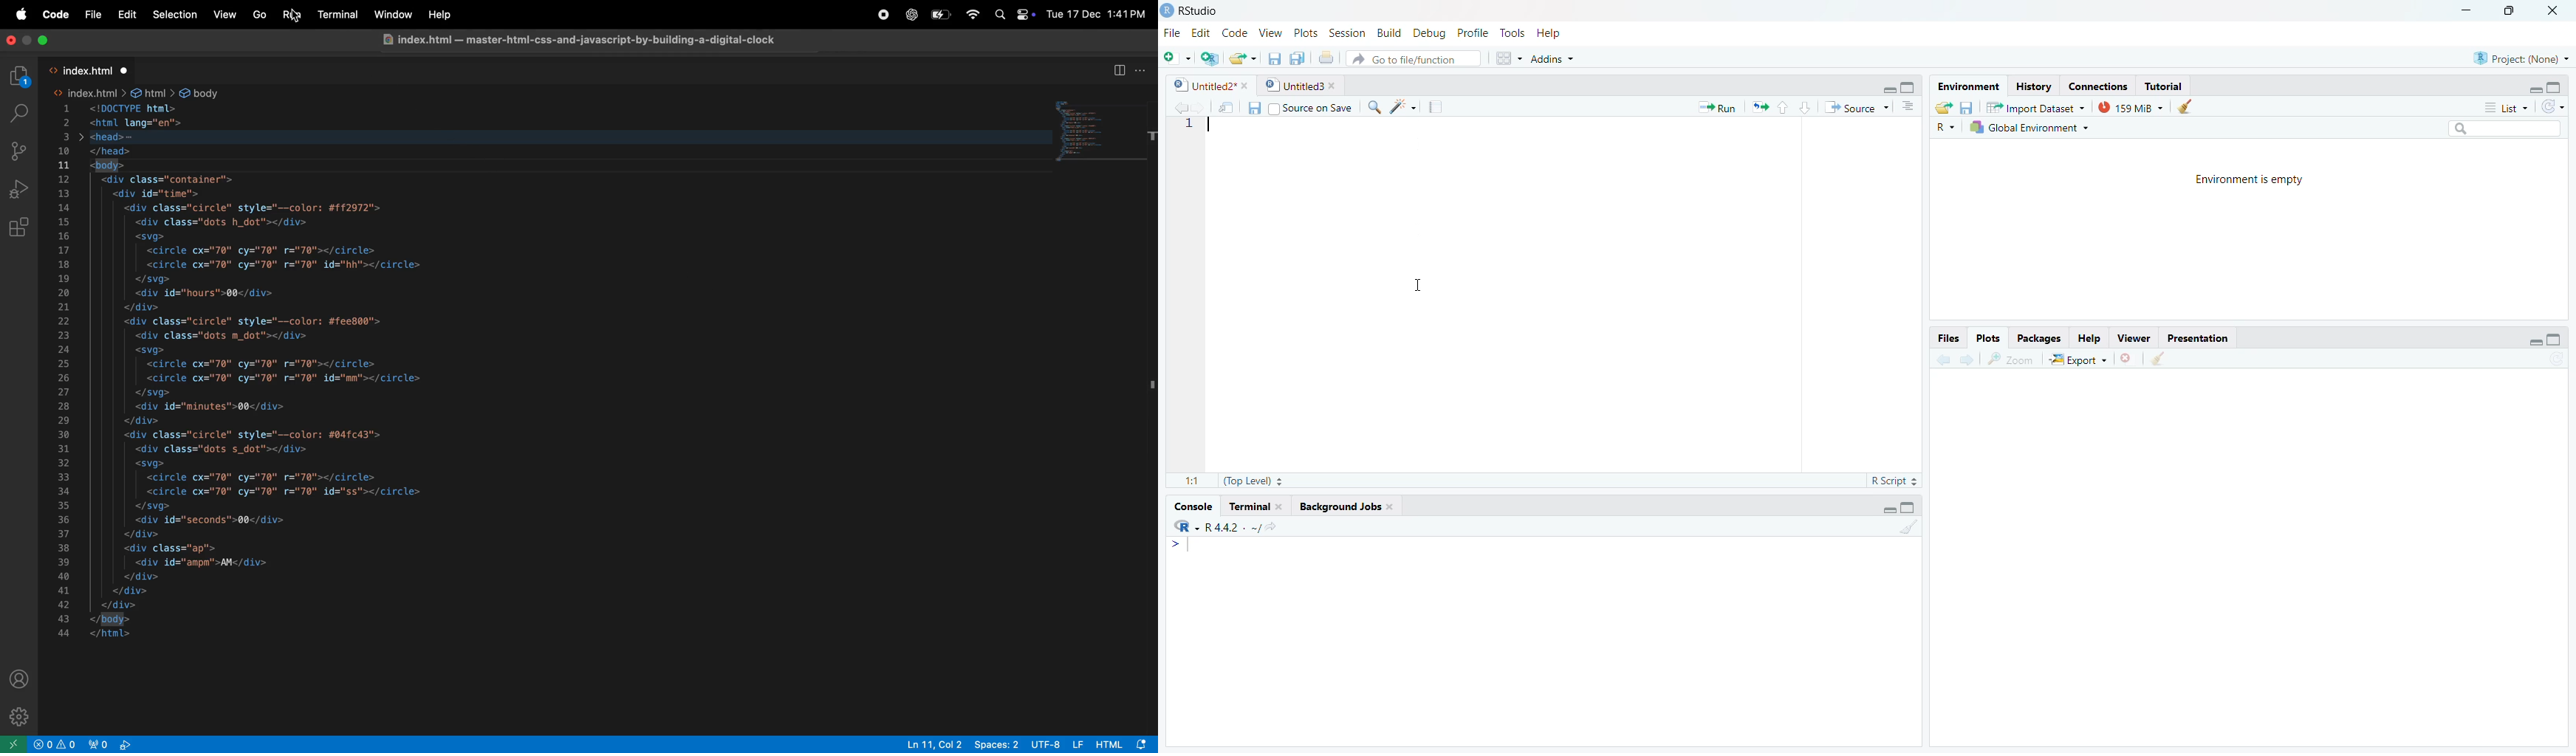 The width and height of the screenshot is (2576, 756). I want to click on Show in new window, so click(1225, 110).